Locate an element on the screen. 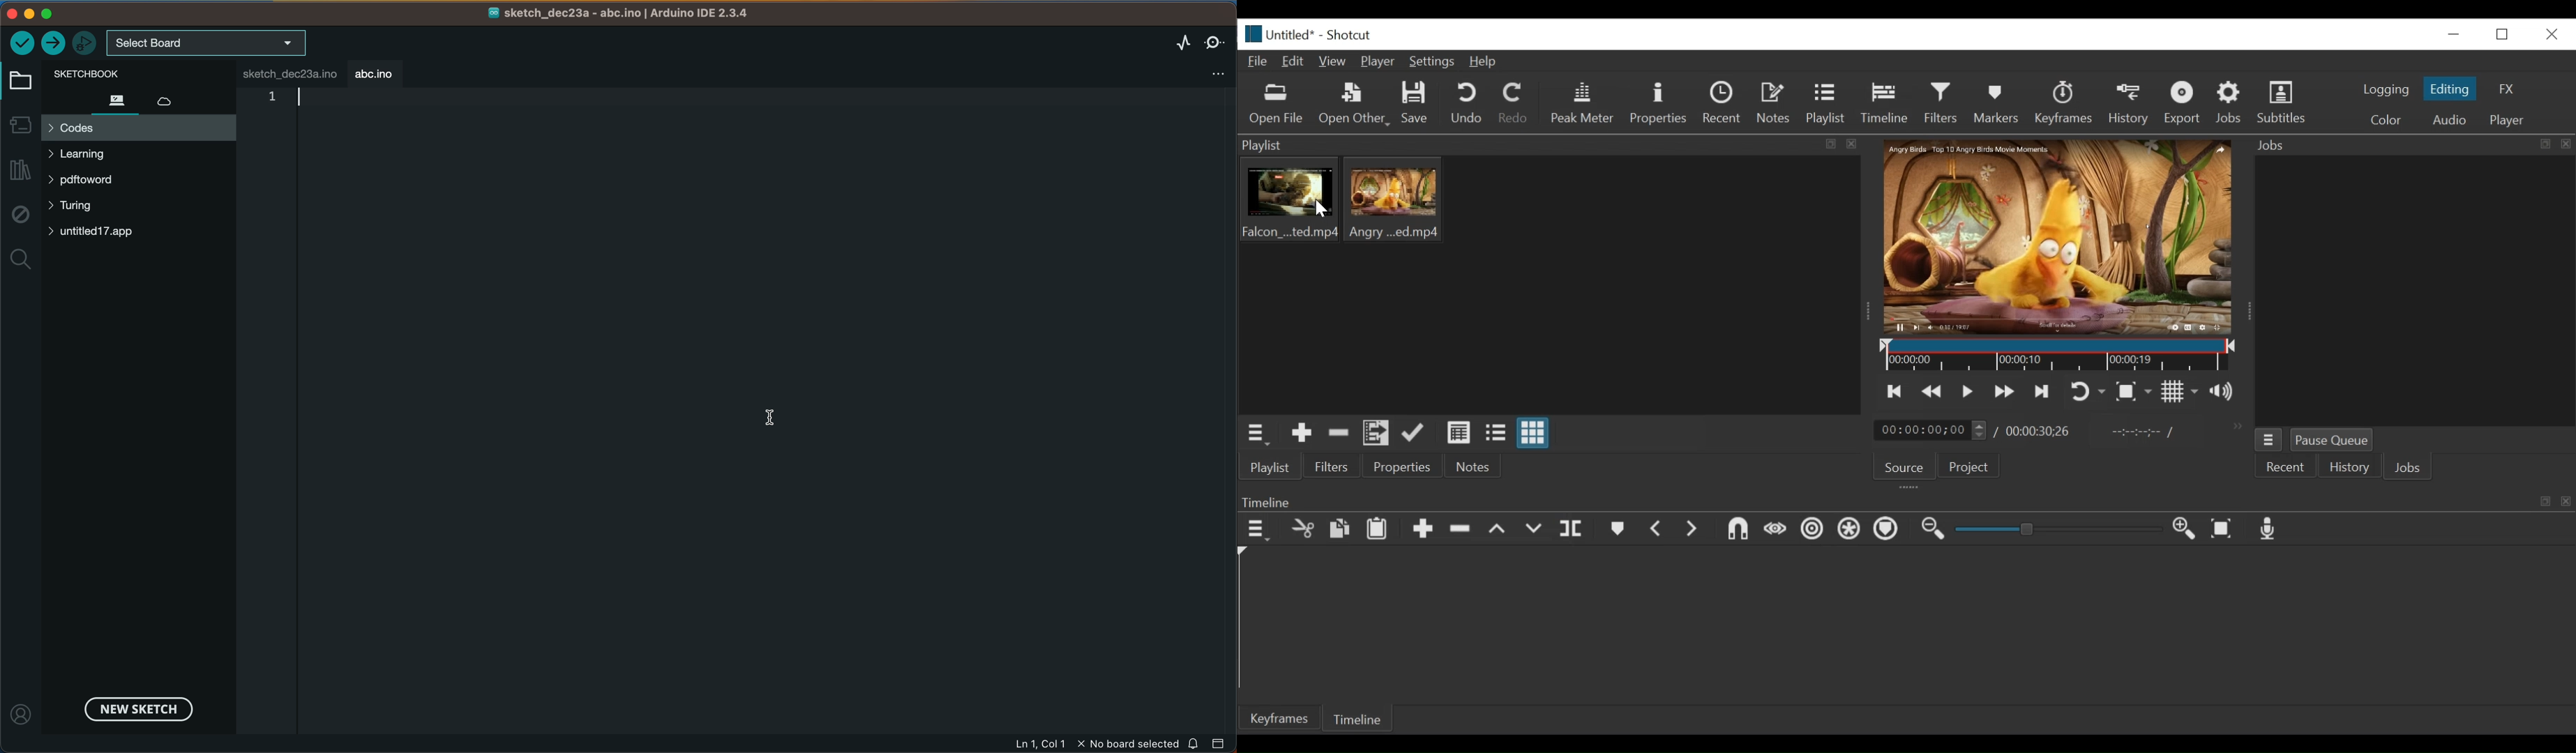 The width and height of the screenshot is (2576, 756). clips is located at coordinates (1290, 199).